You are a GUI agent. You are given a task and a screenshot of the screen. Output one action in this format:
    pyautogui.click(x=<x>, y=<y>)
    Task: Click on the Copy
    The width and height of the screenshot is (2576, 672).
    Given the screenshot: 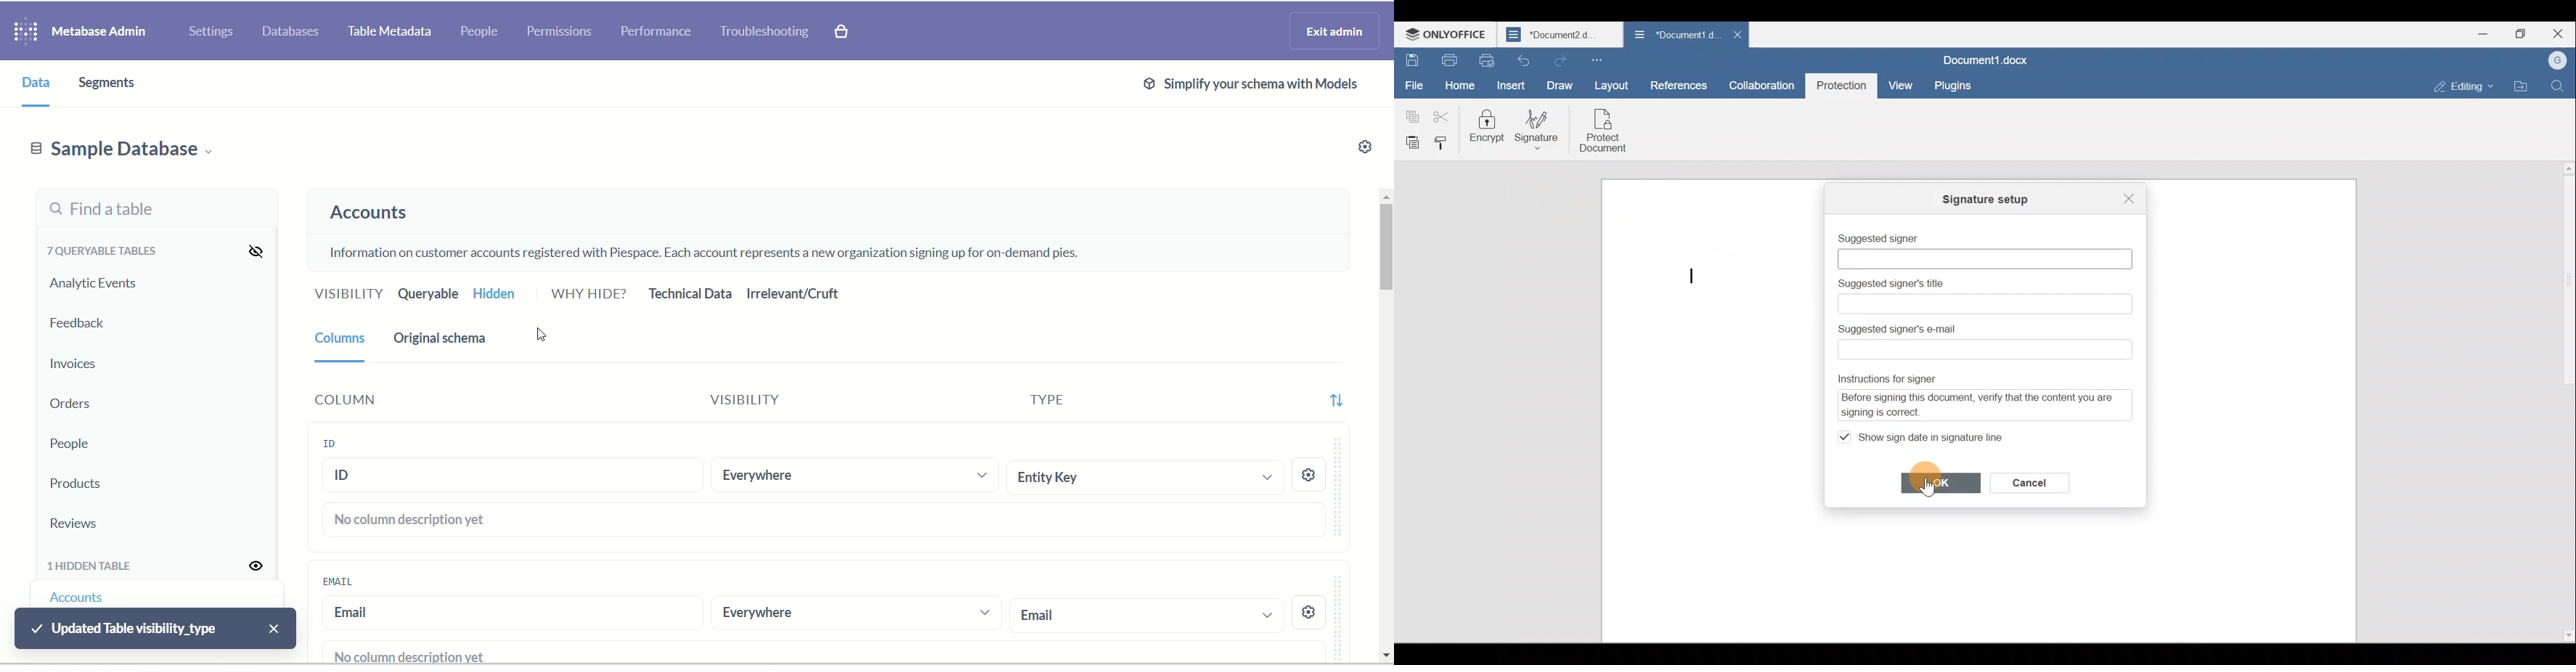 What is the action you would take?
    pyautogui.click(x=1409, y=114)
    